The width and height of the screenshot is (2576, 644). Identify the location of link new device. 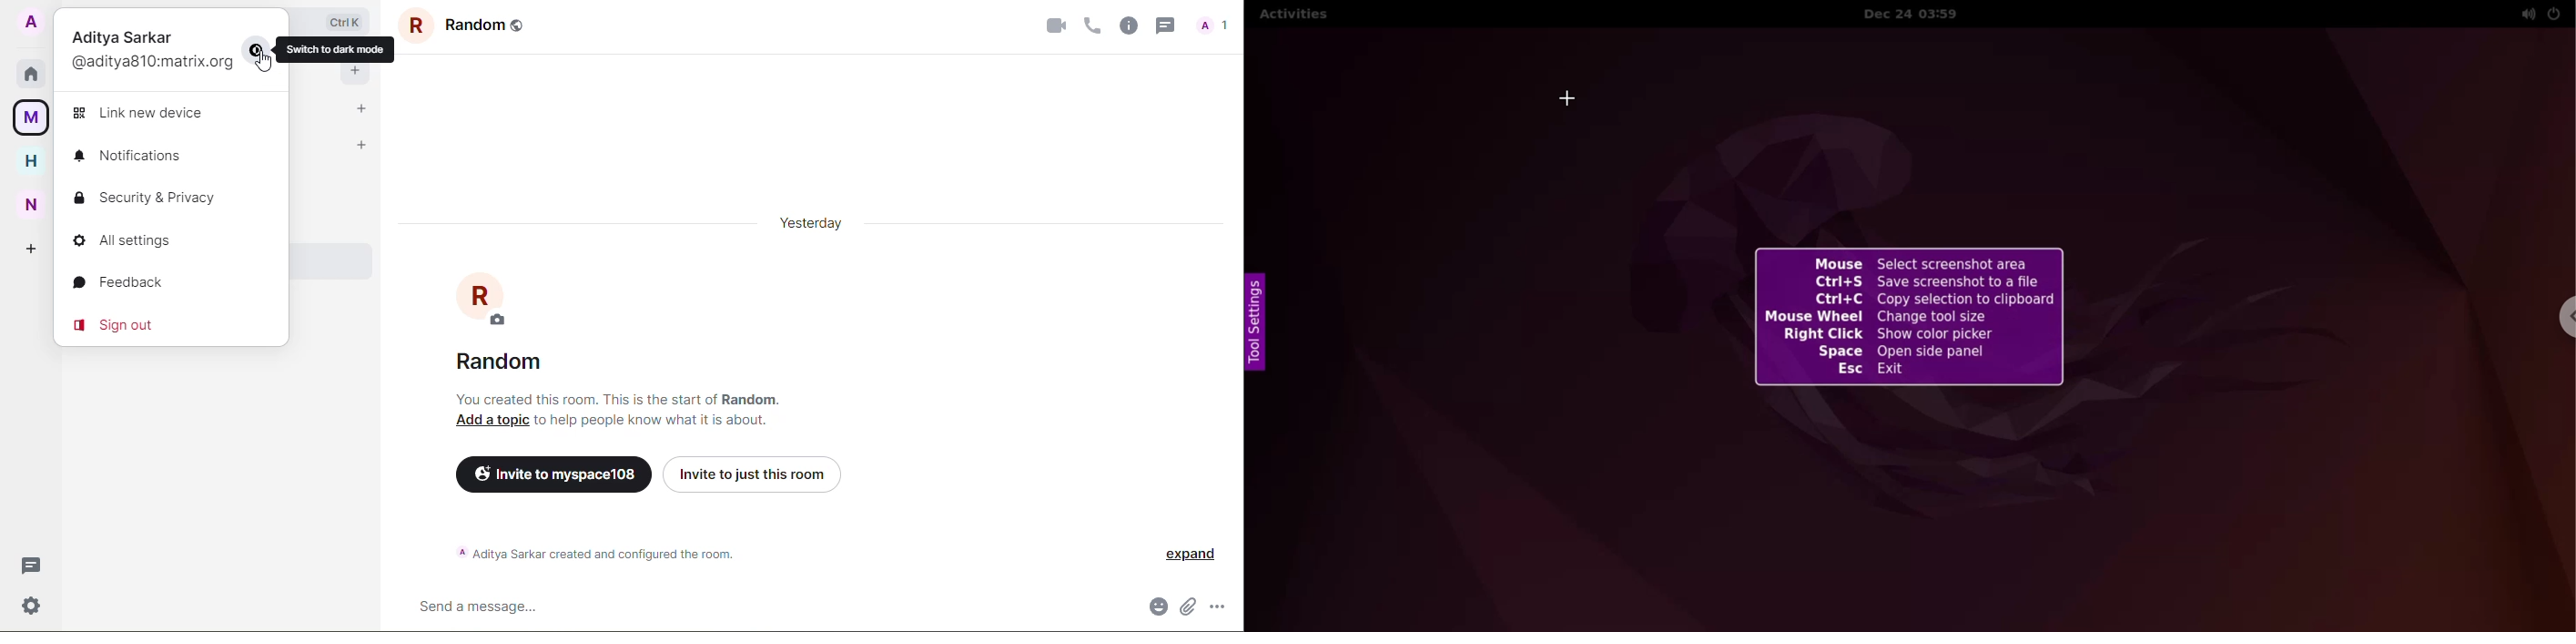
(146, 113).